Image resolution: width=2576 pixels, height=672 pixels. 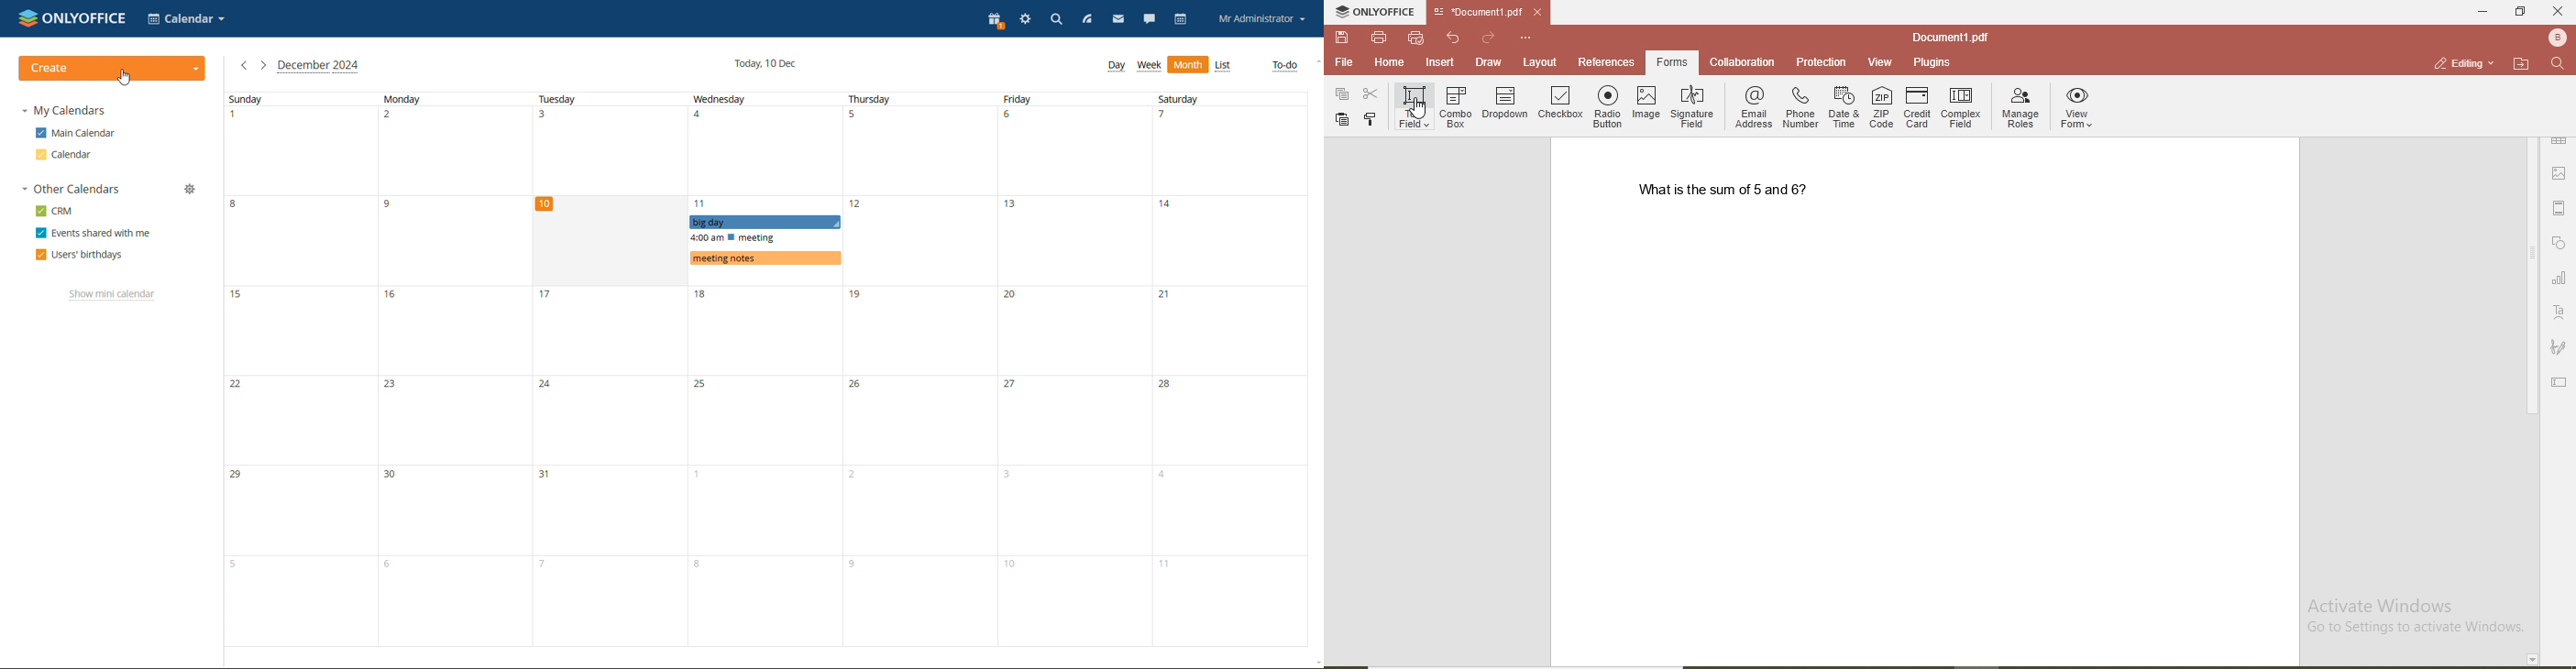 I want to click on sunday, so click(x=301, y=369).